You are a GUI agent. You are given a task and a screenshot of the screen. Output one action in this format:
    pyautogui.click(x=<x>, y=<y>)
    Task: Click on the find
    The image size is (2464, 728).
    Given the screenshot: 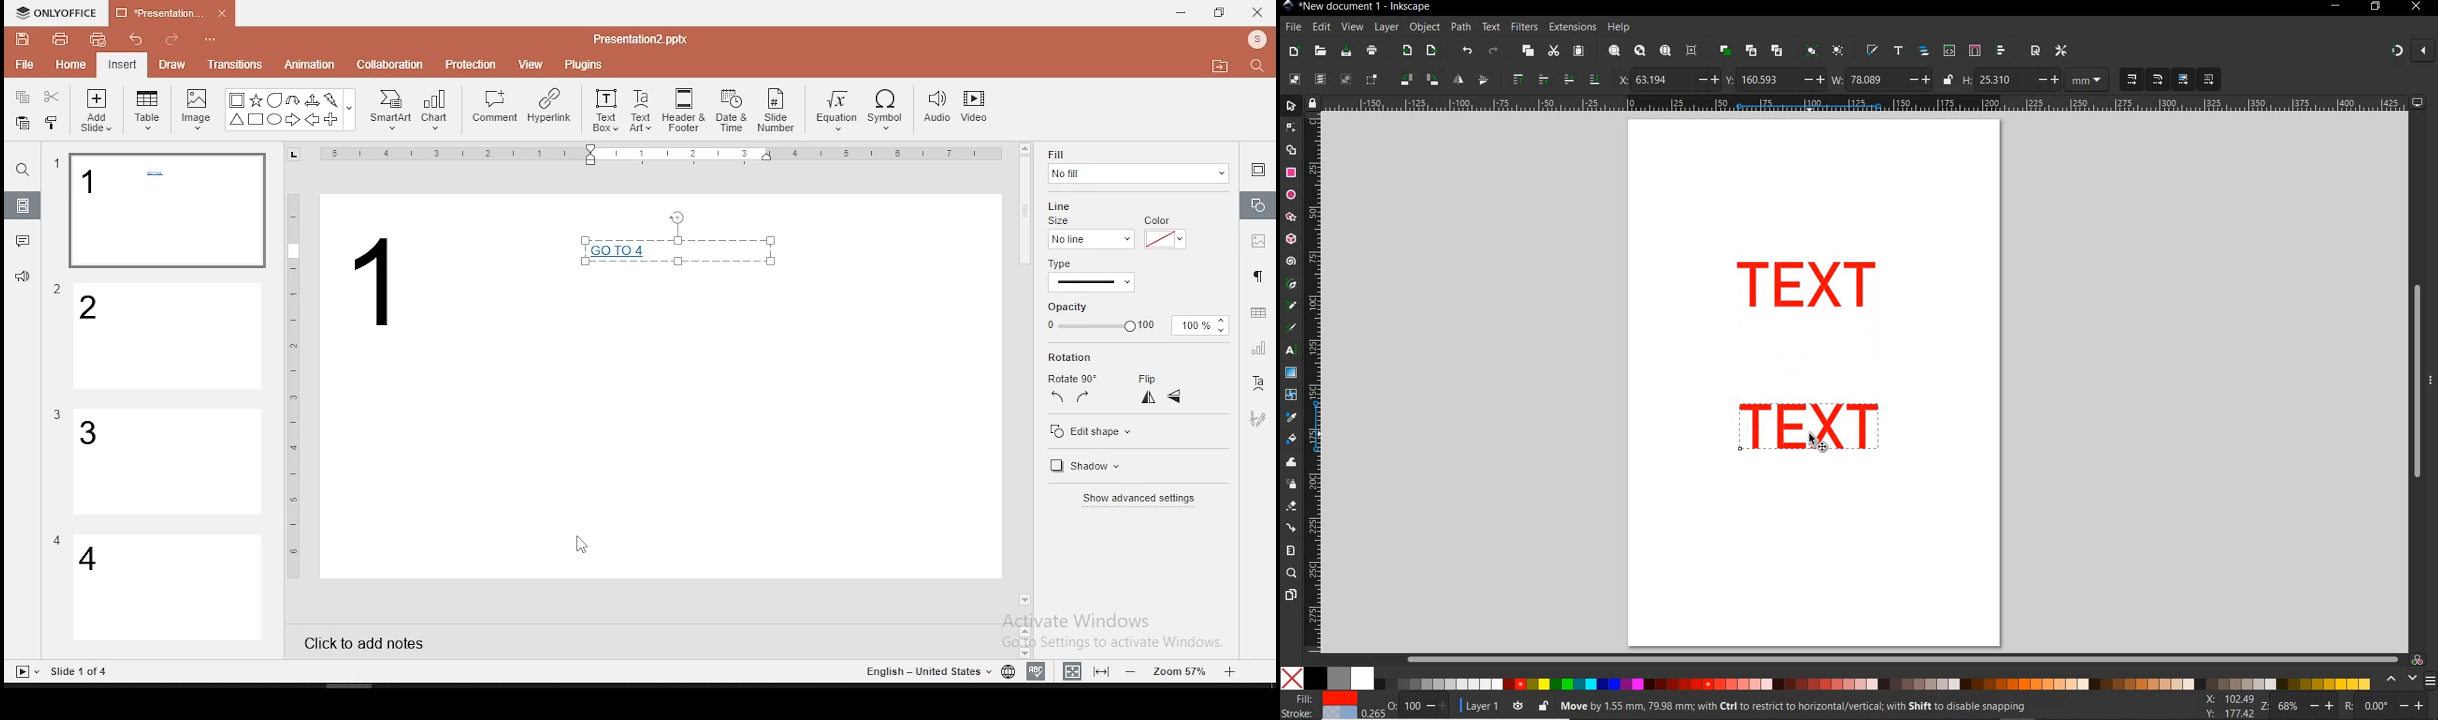 What is the action you would take?
    pyautogui.click(x=22, y=170)
    